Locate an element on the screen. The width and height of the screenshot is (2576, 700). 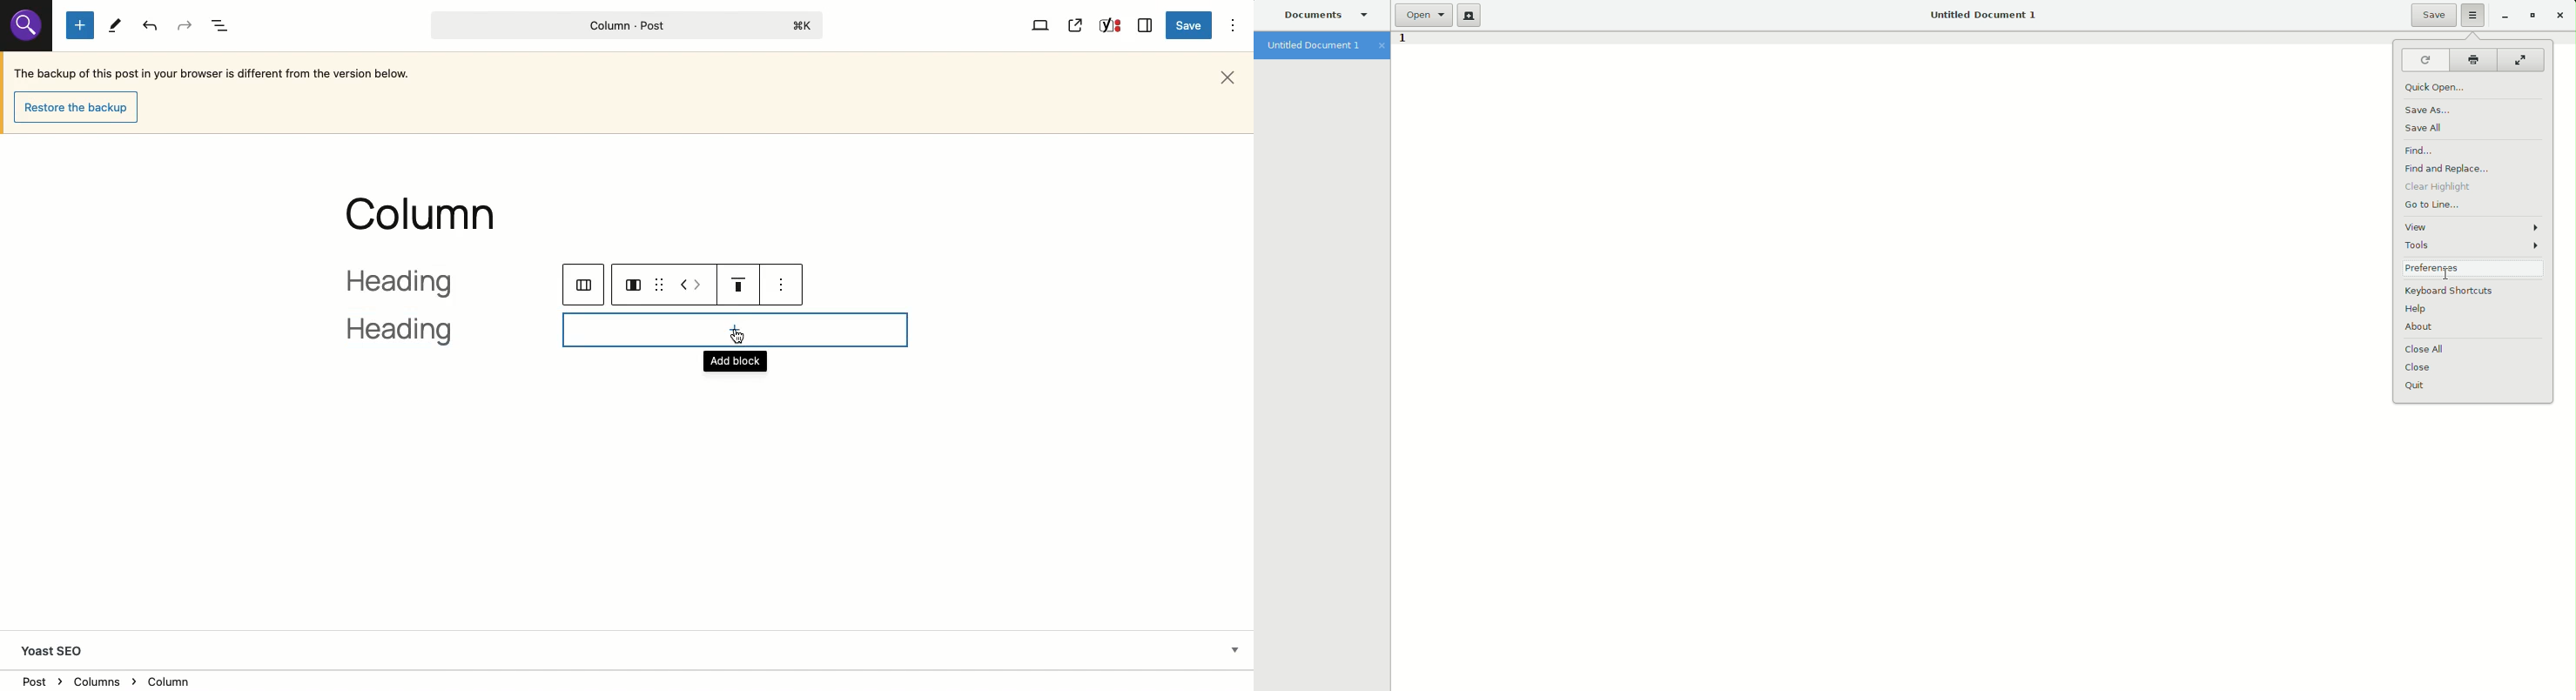
Hide is located at coordinates (1234, 648).